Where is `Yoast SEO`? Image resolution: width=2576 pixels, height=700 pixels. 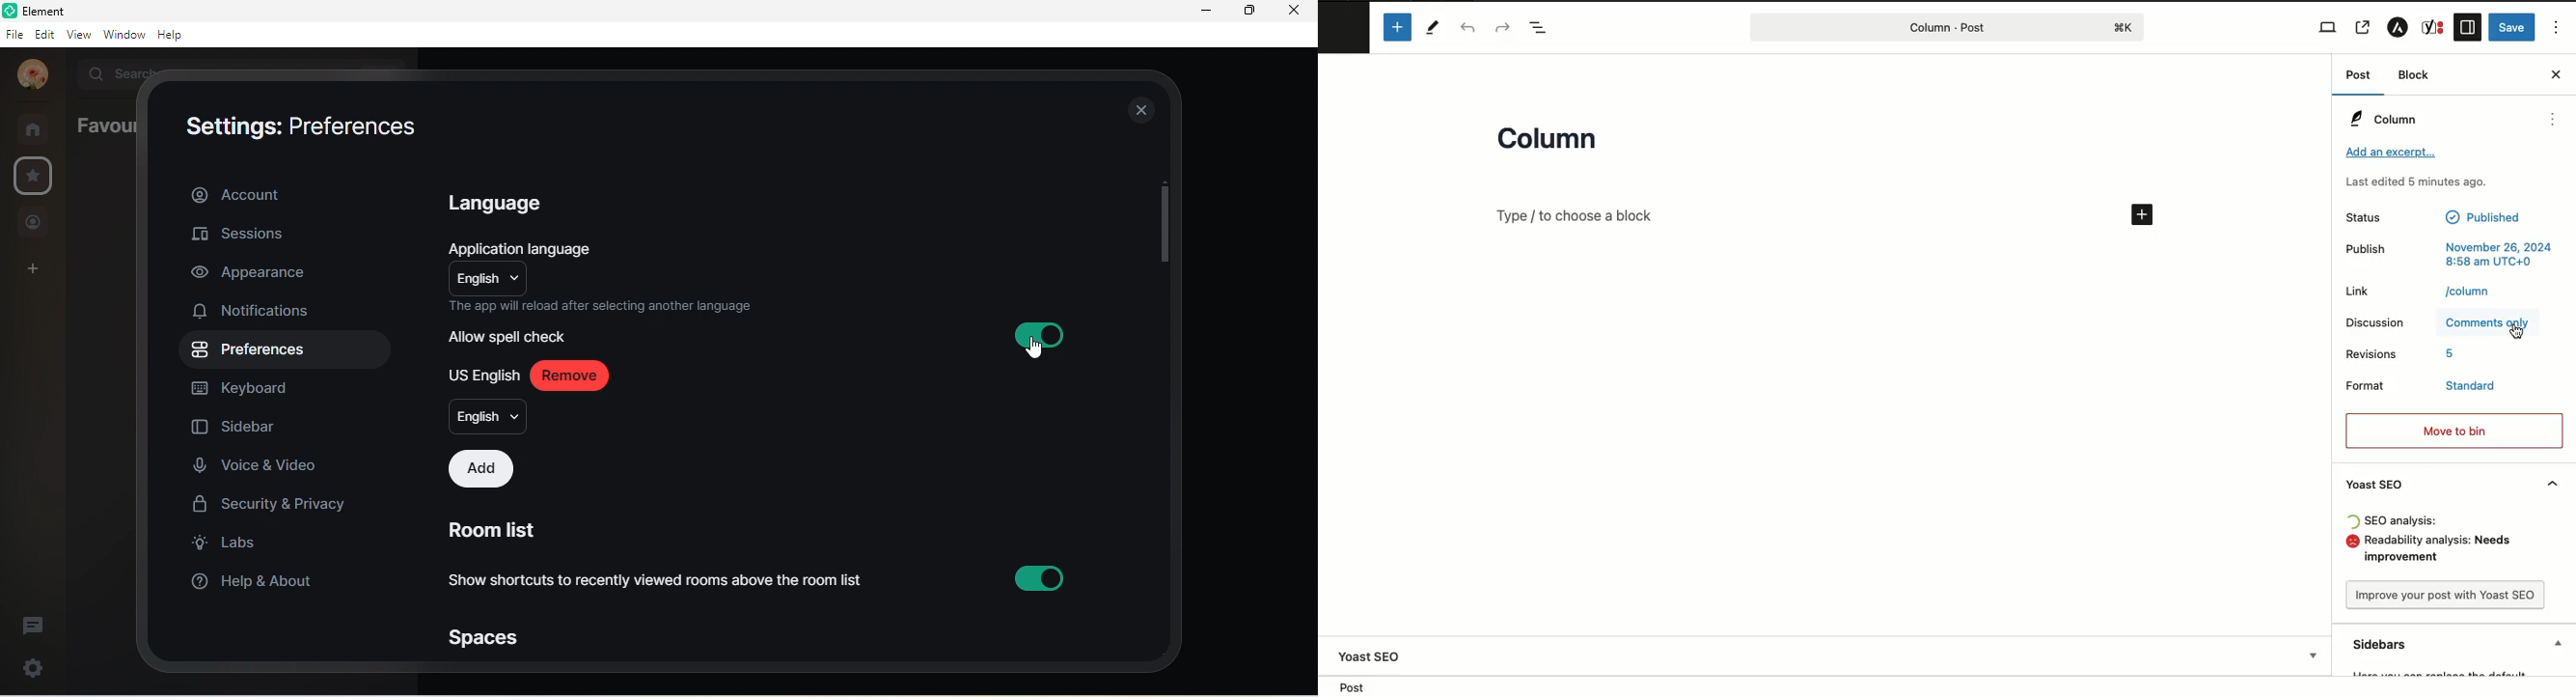
Yoast SEO is located at coordinates (2449, 483).